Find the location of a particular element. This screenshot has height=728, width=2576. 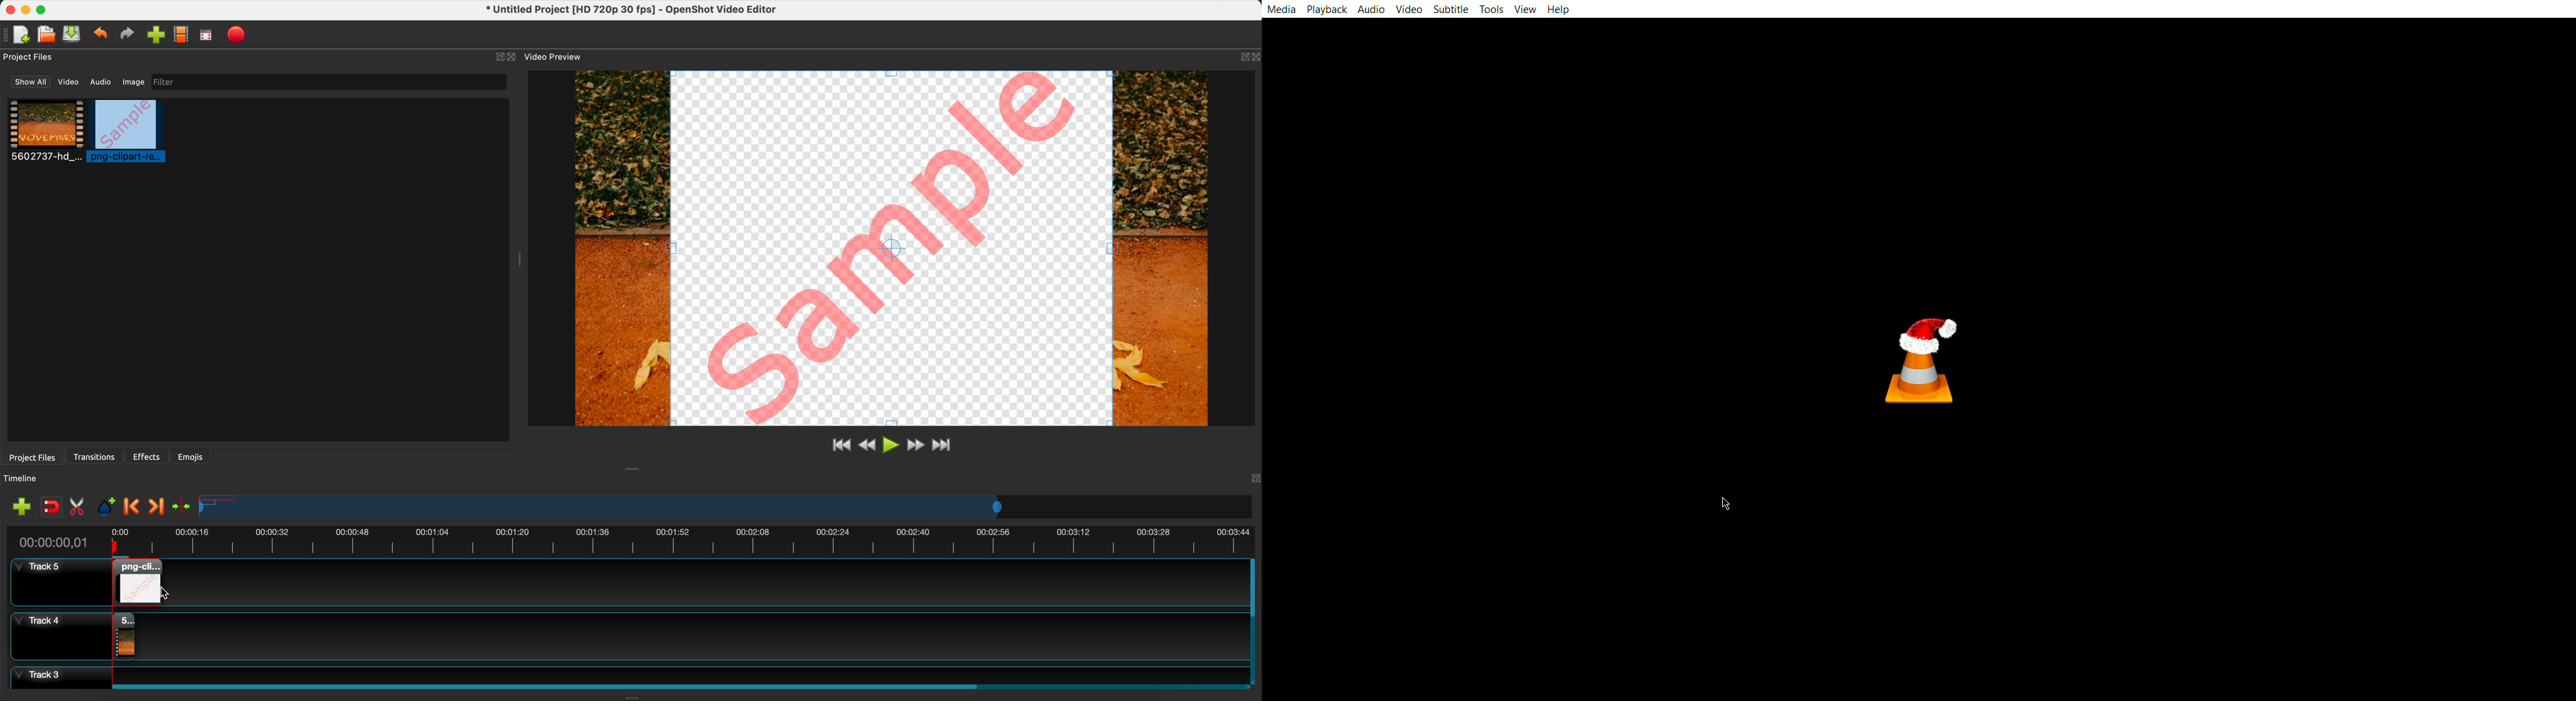

subtitle is located at coordinates (1451, 9).